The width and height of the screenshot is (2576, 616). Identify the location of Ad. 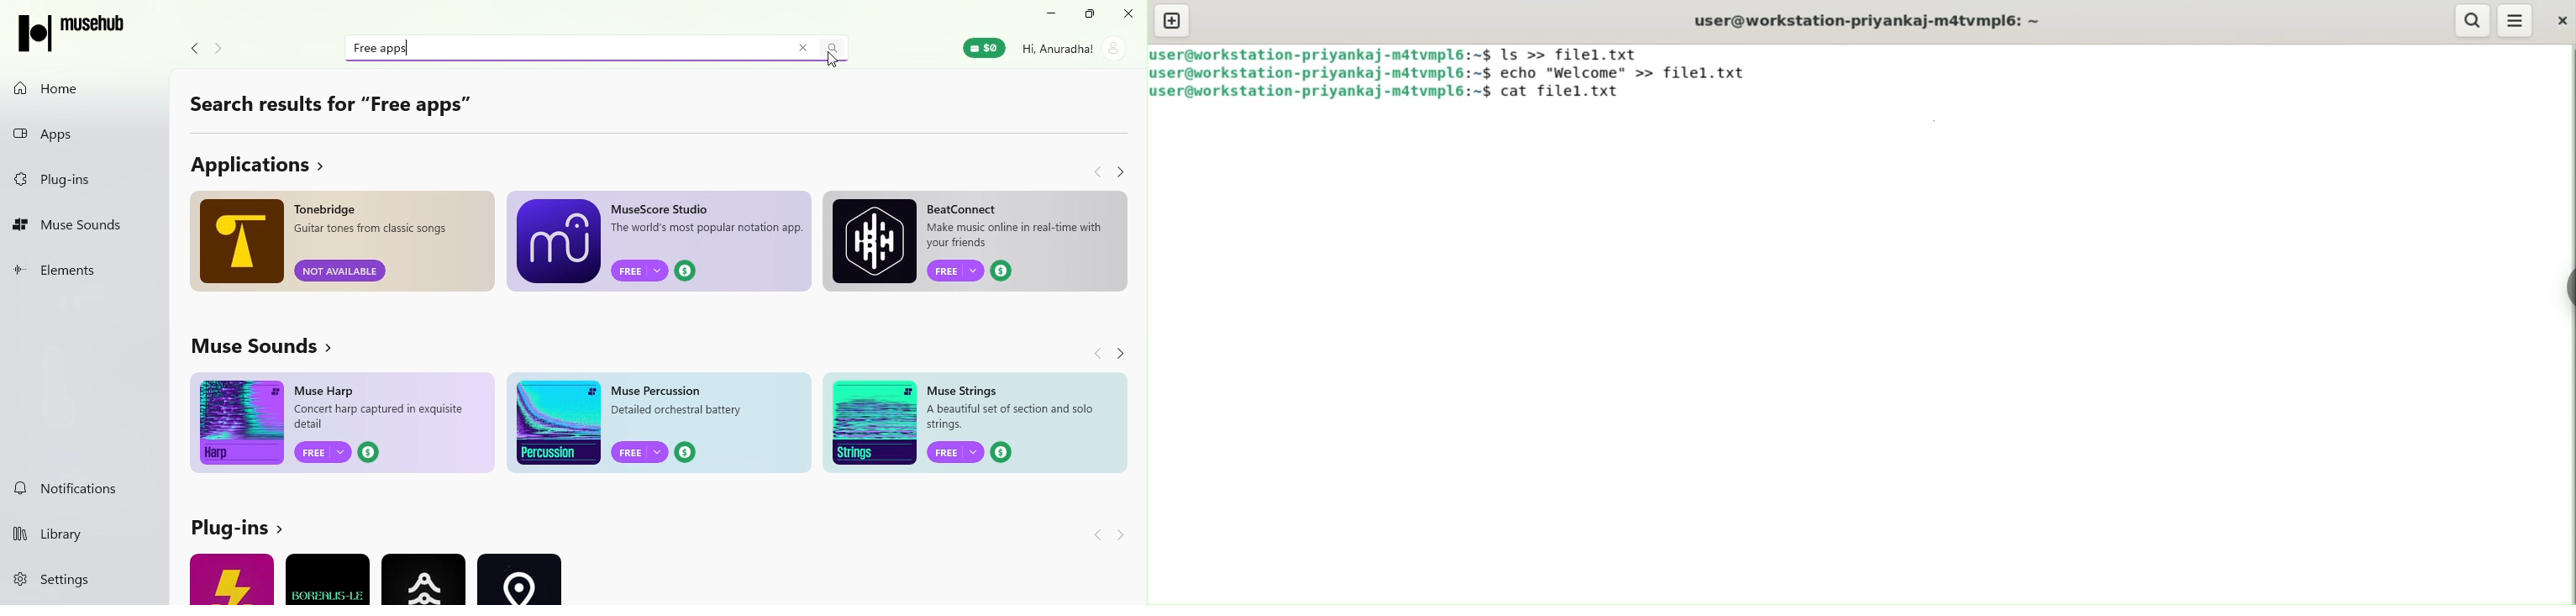
(660, 241).